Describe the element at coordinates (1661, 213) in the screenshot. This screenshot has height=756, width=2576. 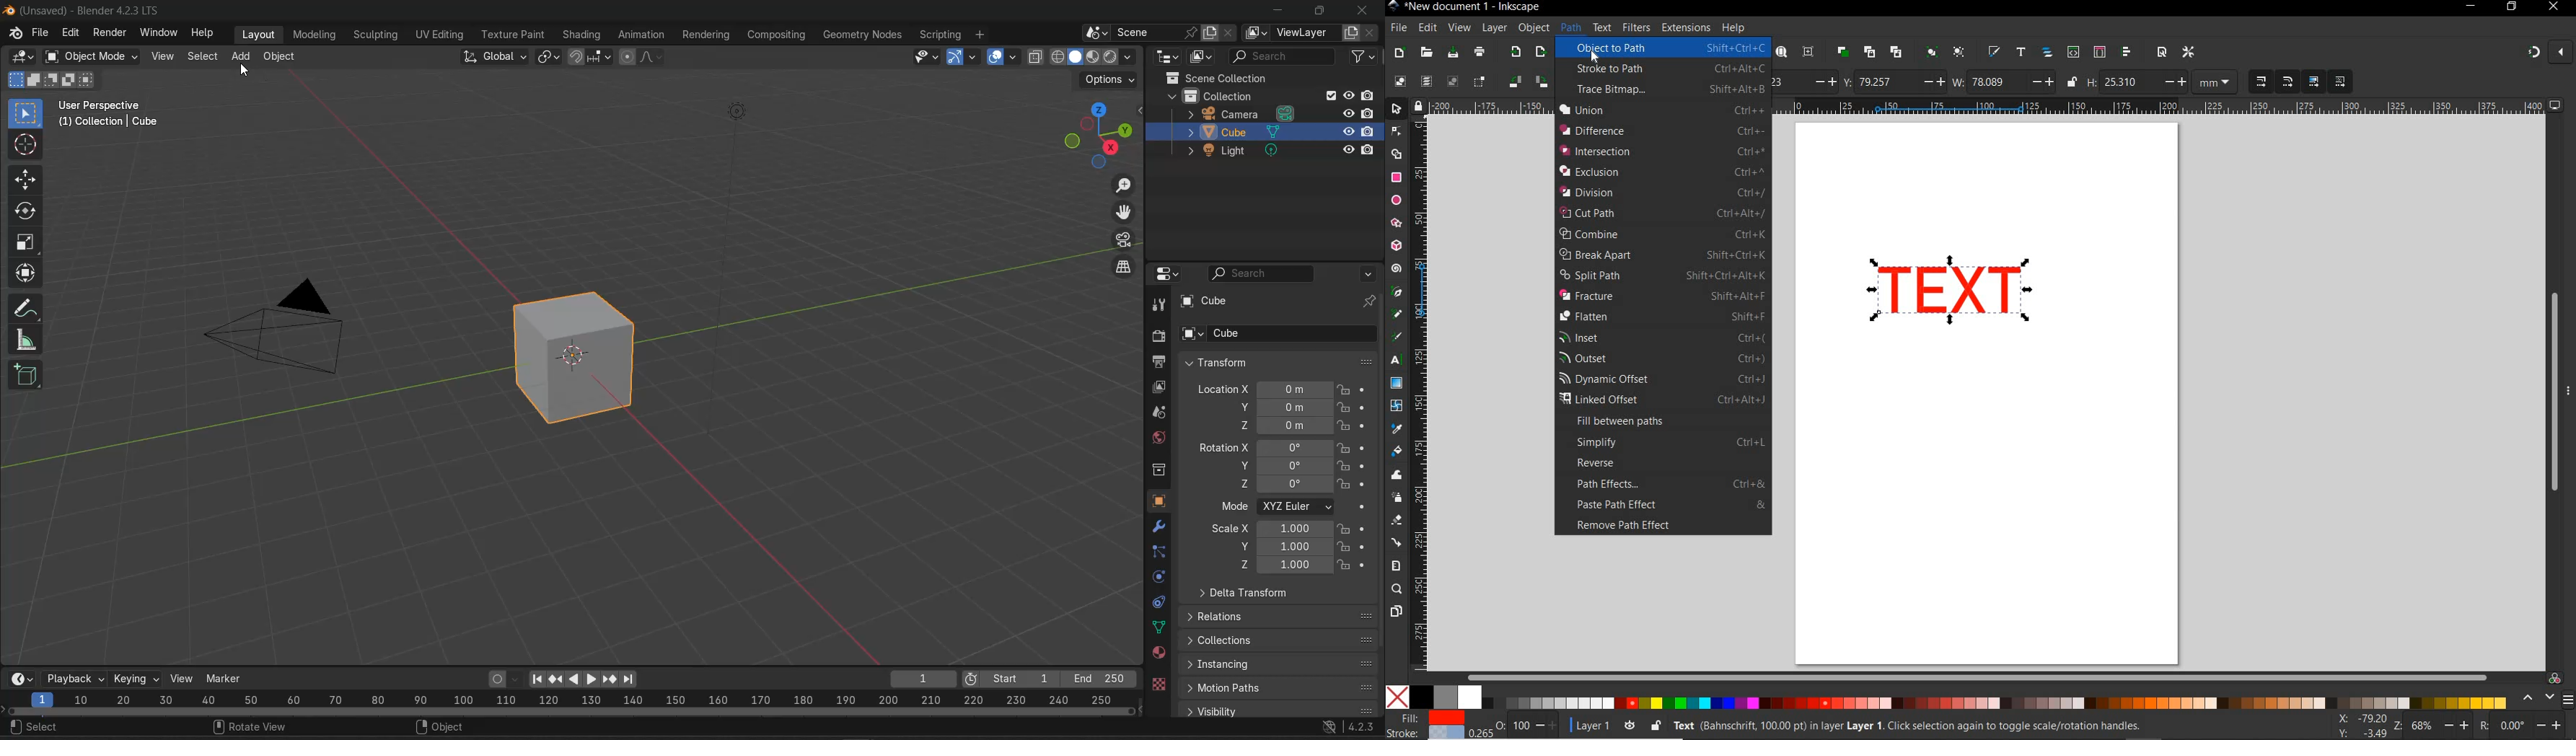
I see `CUT PATH` at that location.